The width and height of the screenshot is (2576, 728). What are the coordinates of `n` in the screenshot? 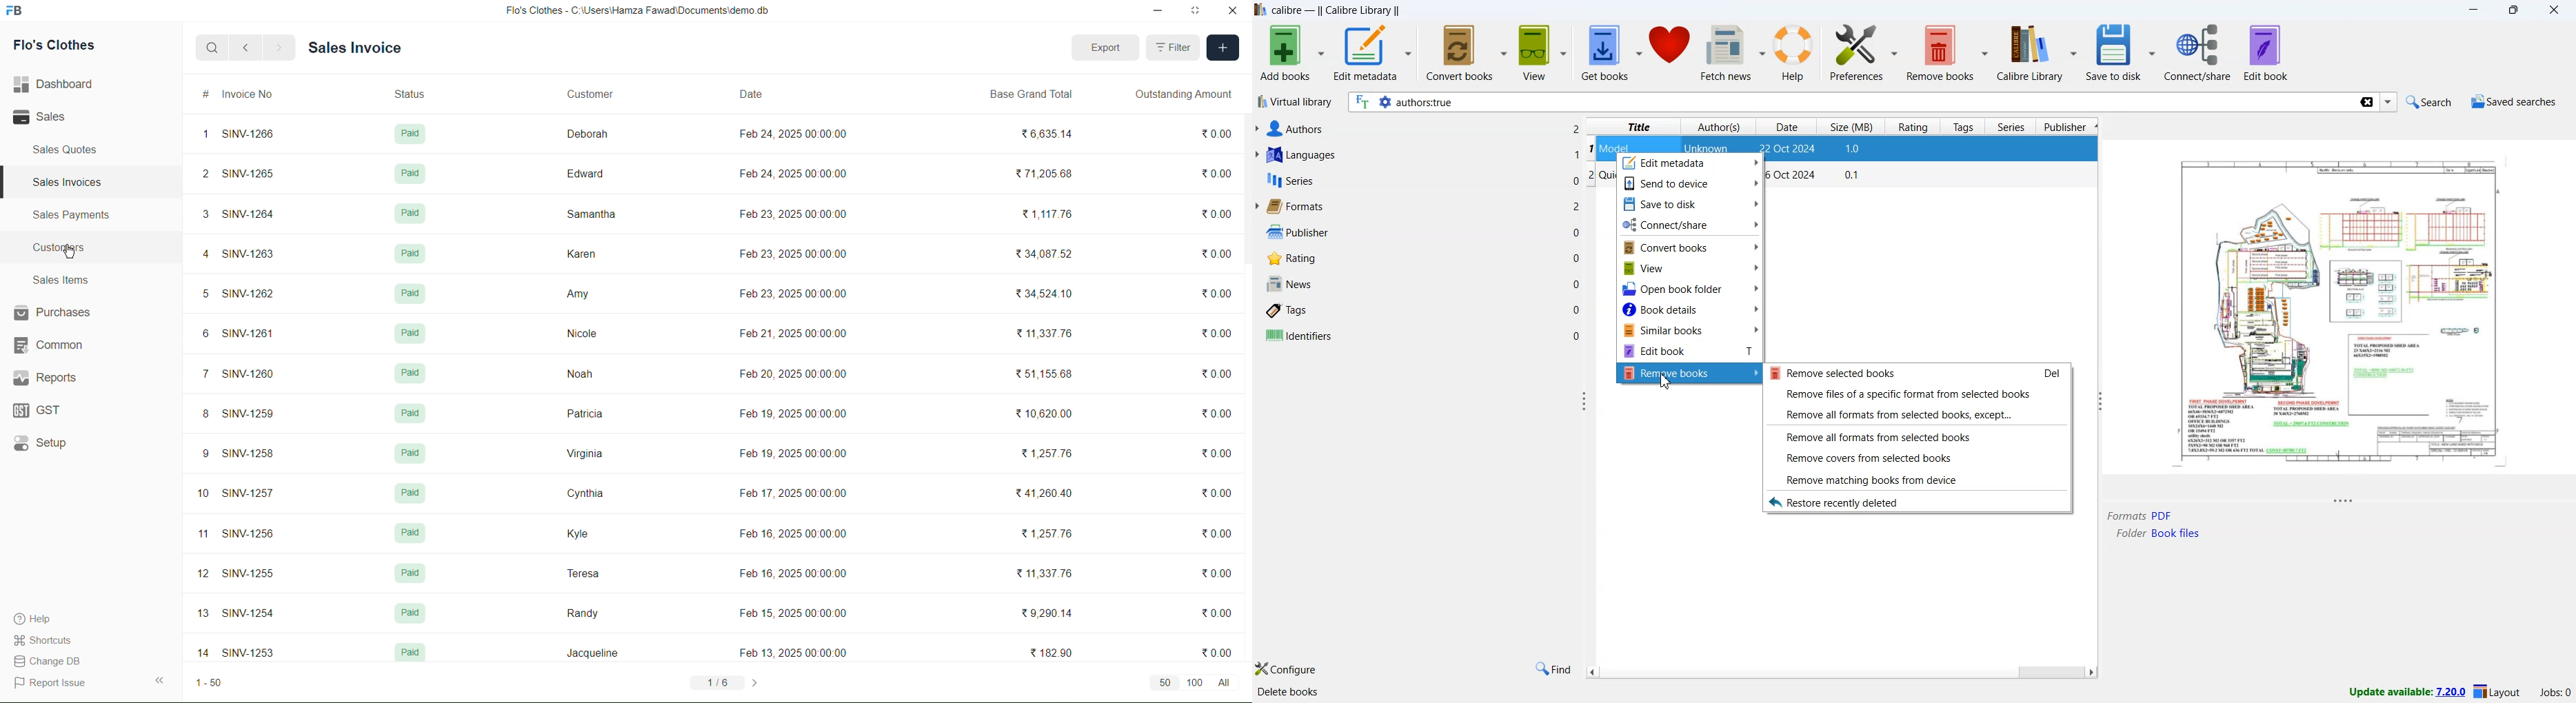 It's located at (198, 535).